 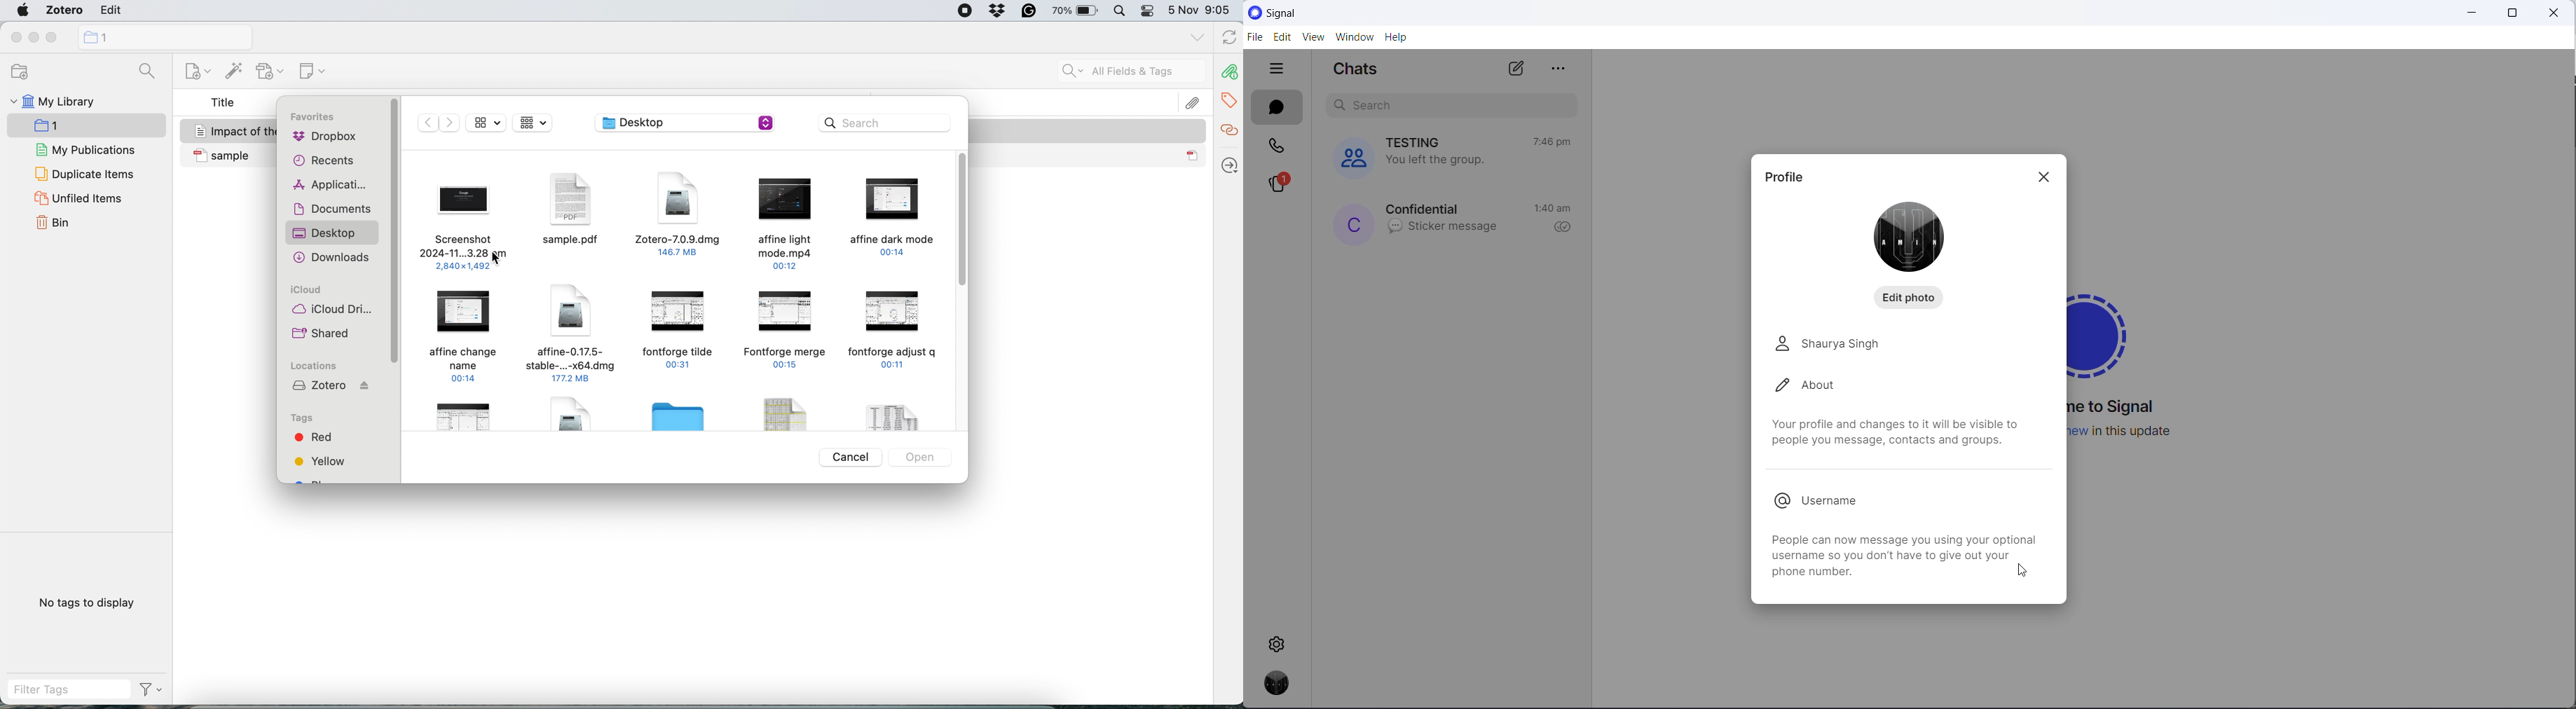 I want to click on sample.pdf, so click(x=573, y=210).